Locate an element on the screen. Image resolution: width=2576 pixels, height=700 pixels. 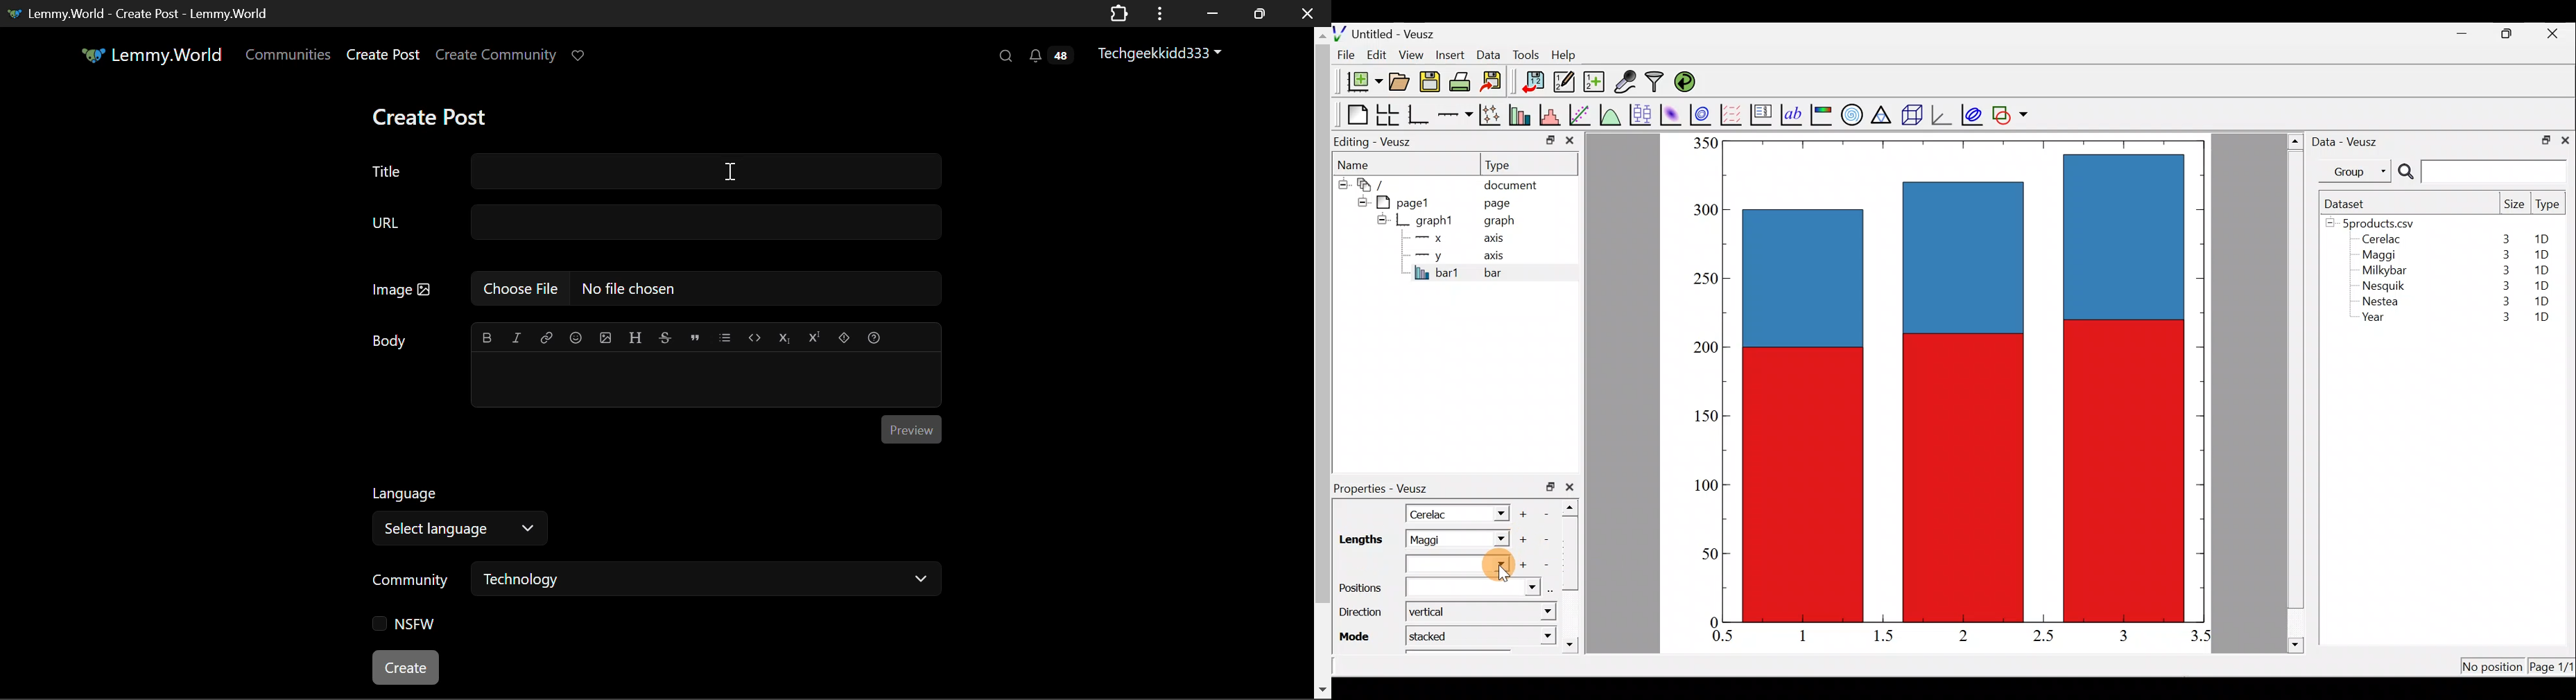
strikethrough is located at coordinates (666, 337).